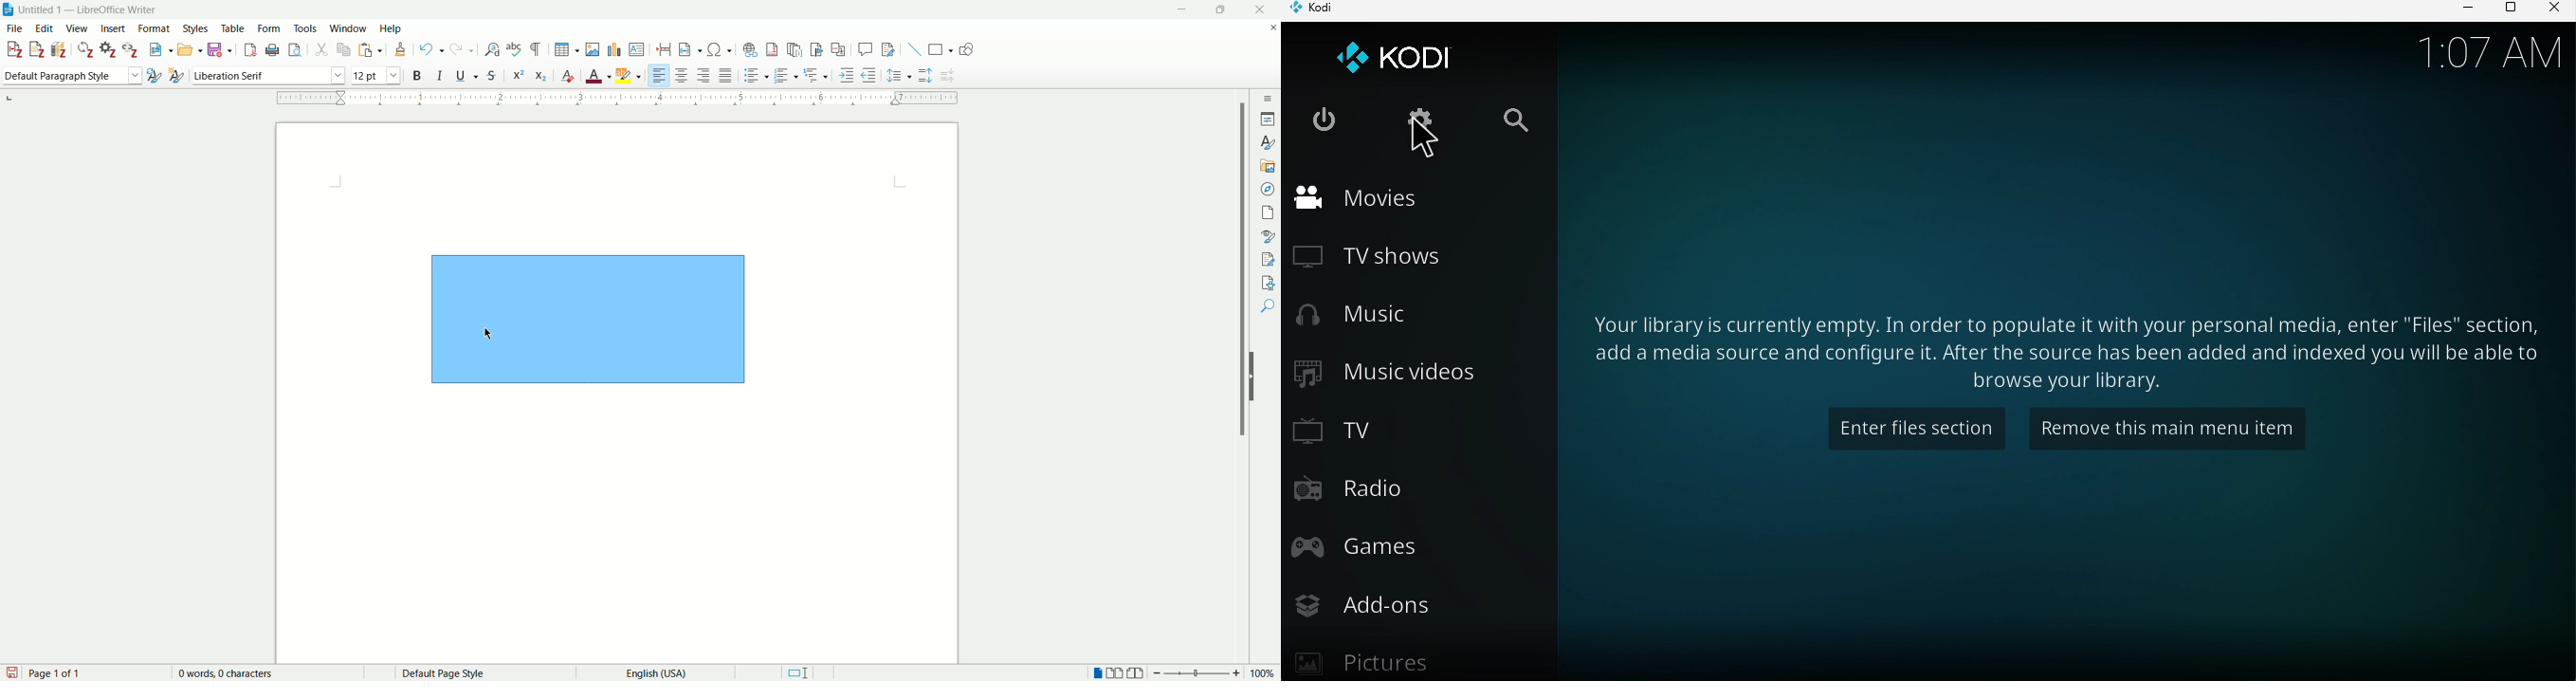 This screenshot has width=2576, height=700. Describe the element at coordinates (107, 49) in the screenshot. I see `document preferences` at that location.